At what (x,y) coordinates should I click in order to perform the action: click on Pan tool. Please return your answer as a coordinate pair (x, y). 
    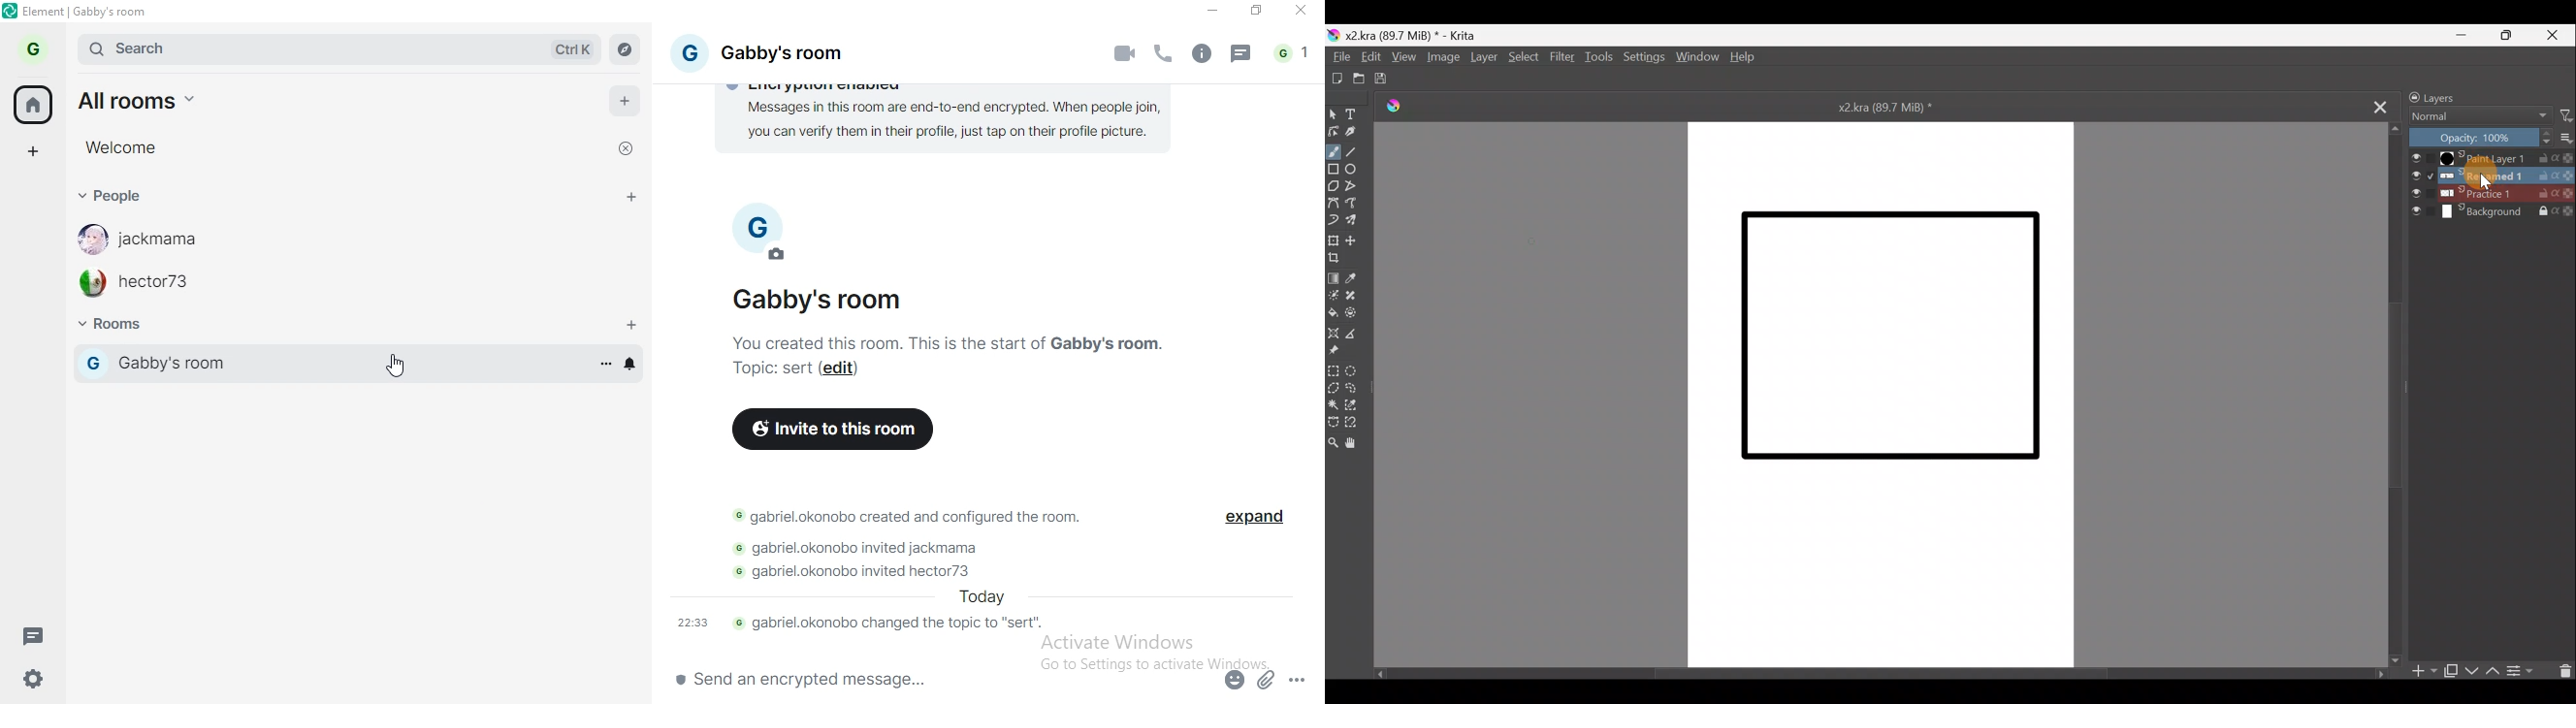
    Looking at the image, I should click on (1355, 444).